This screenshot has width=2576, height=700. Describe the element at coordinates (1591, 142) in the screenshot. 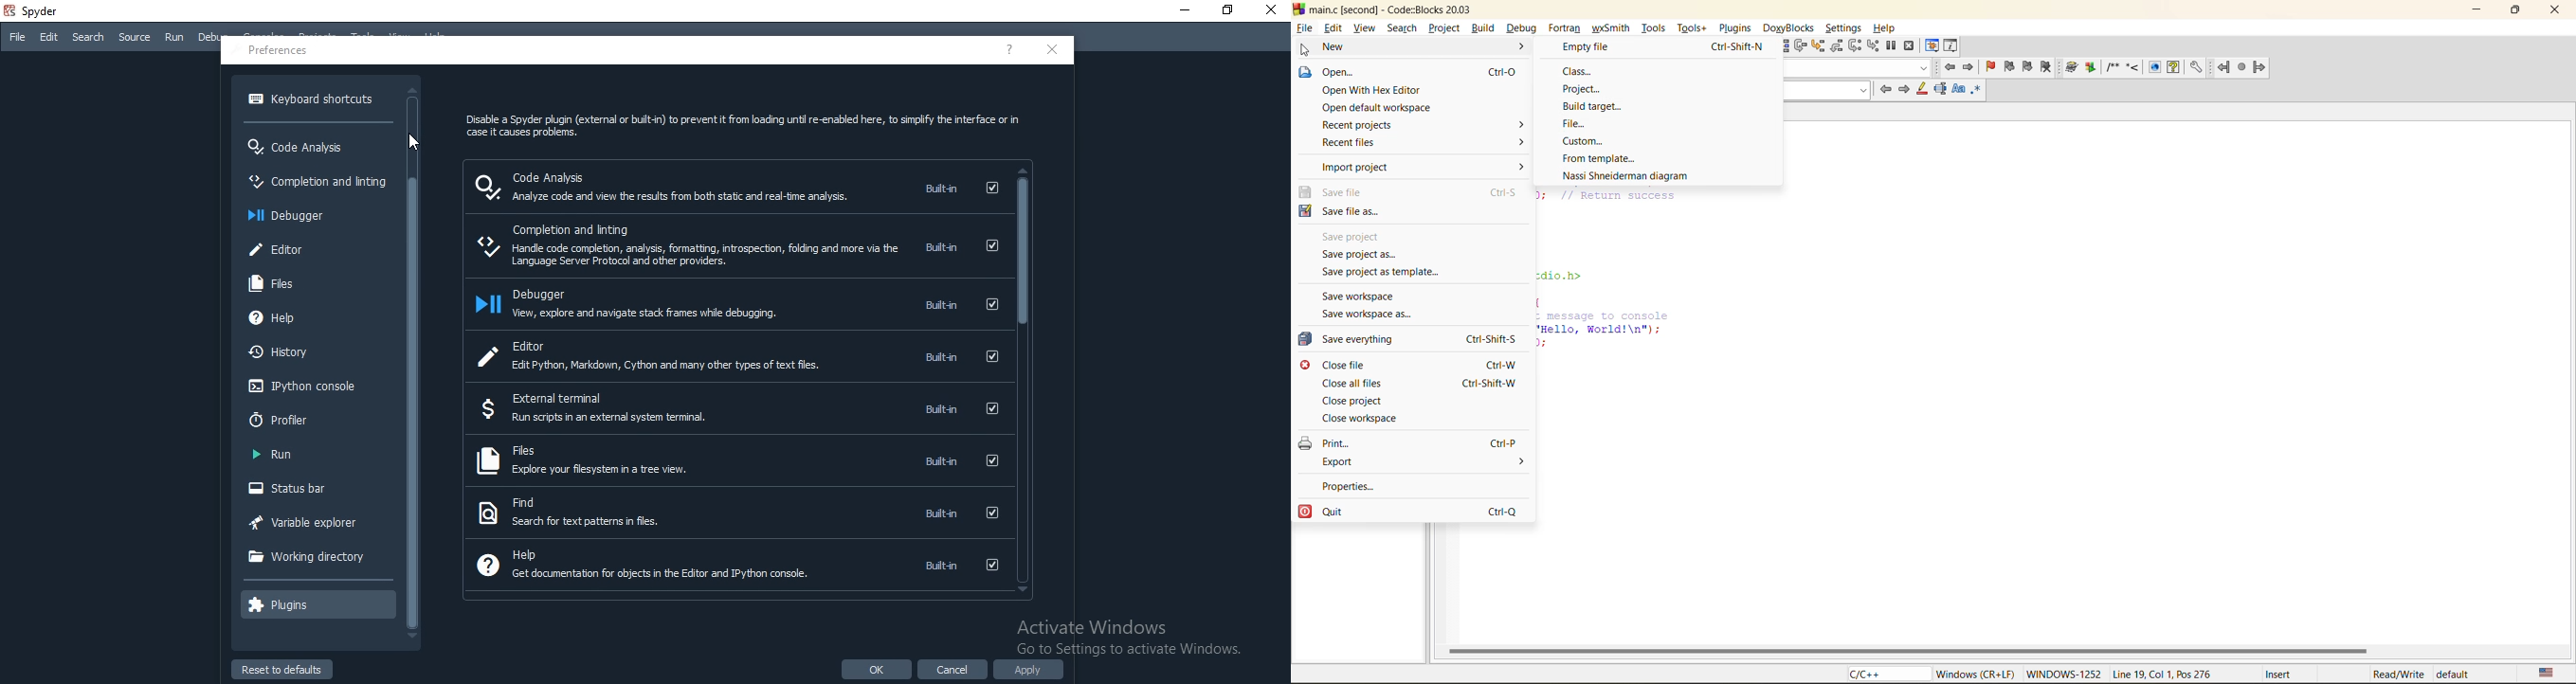

I see `custom` at that location.